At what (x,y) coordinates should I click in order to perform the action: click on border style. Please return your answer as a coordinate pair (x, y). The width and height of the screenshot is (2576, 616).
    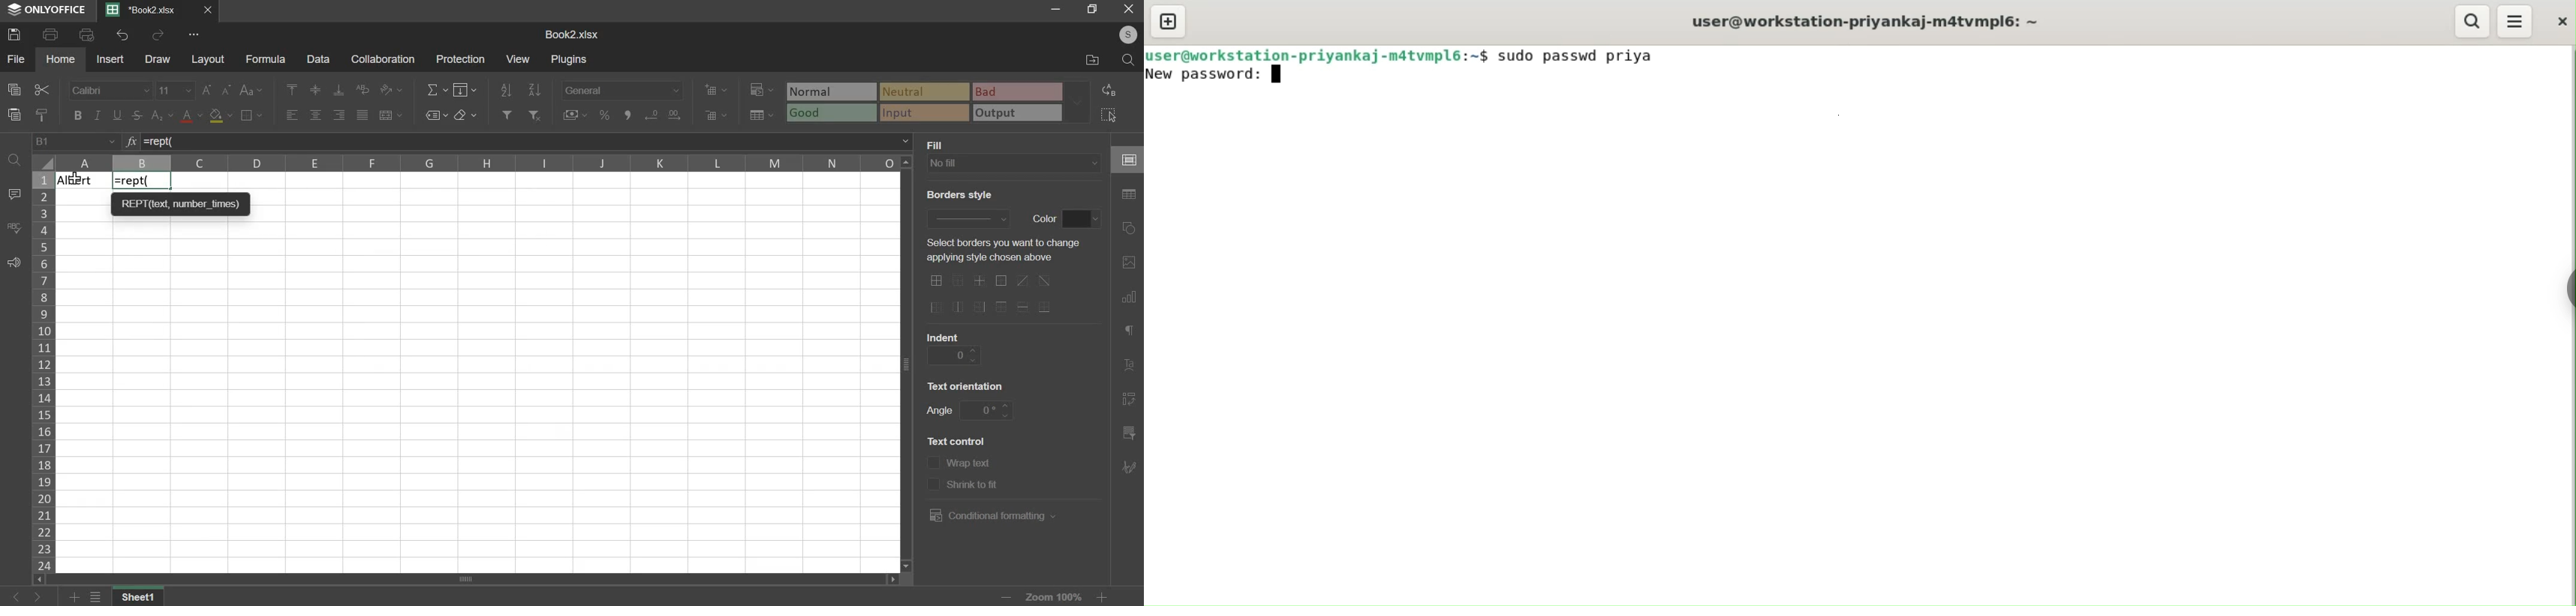
    Looking at the image, I should click on (974, 220).